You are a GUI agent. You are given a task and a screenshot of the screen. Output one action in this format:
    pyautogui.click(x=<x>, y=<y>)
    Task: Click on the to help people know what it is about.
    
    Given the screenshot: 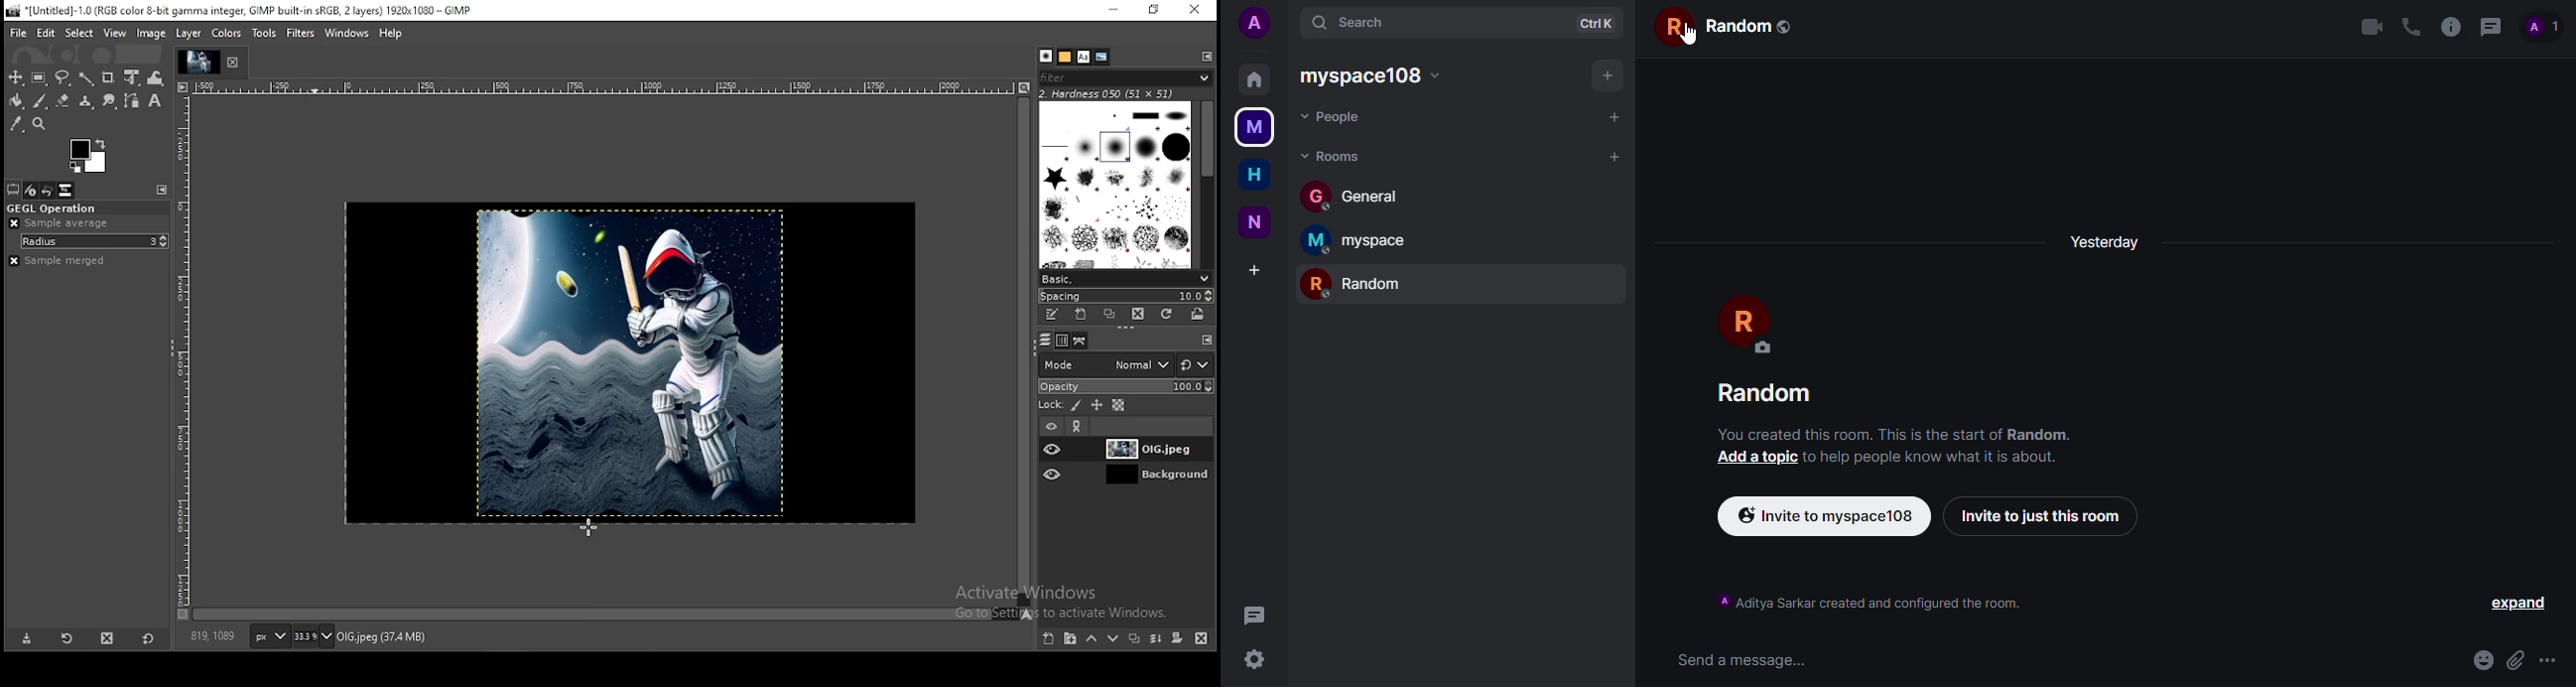 What is the action you would take?
    pyautogui.click(x=1932, y=456)
    